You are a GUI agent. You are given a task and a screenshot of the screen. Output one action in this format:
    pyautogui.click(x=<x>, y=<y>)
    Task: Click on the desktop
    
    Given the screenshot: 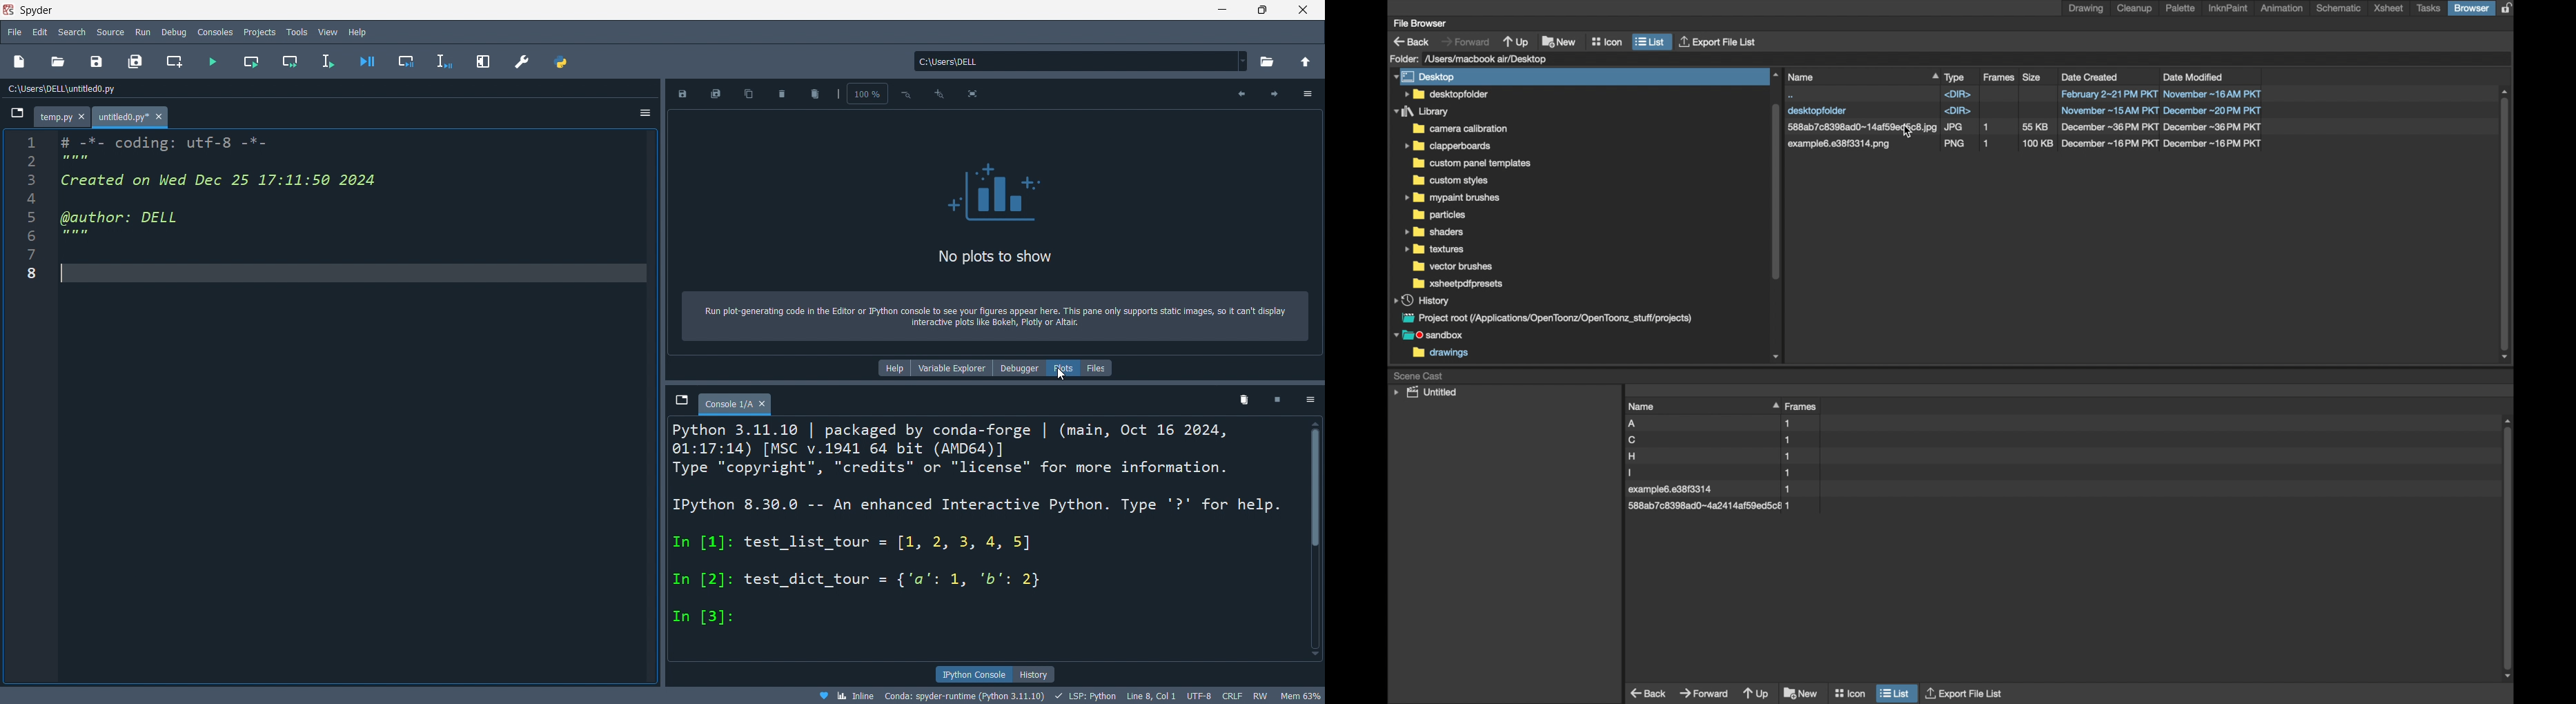 What is the action you would take?
    pyautogui.click(x=1427, y=76)
    